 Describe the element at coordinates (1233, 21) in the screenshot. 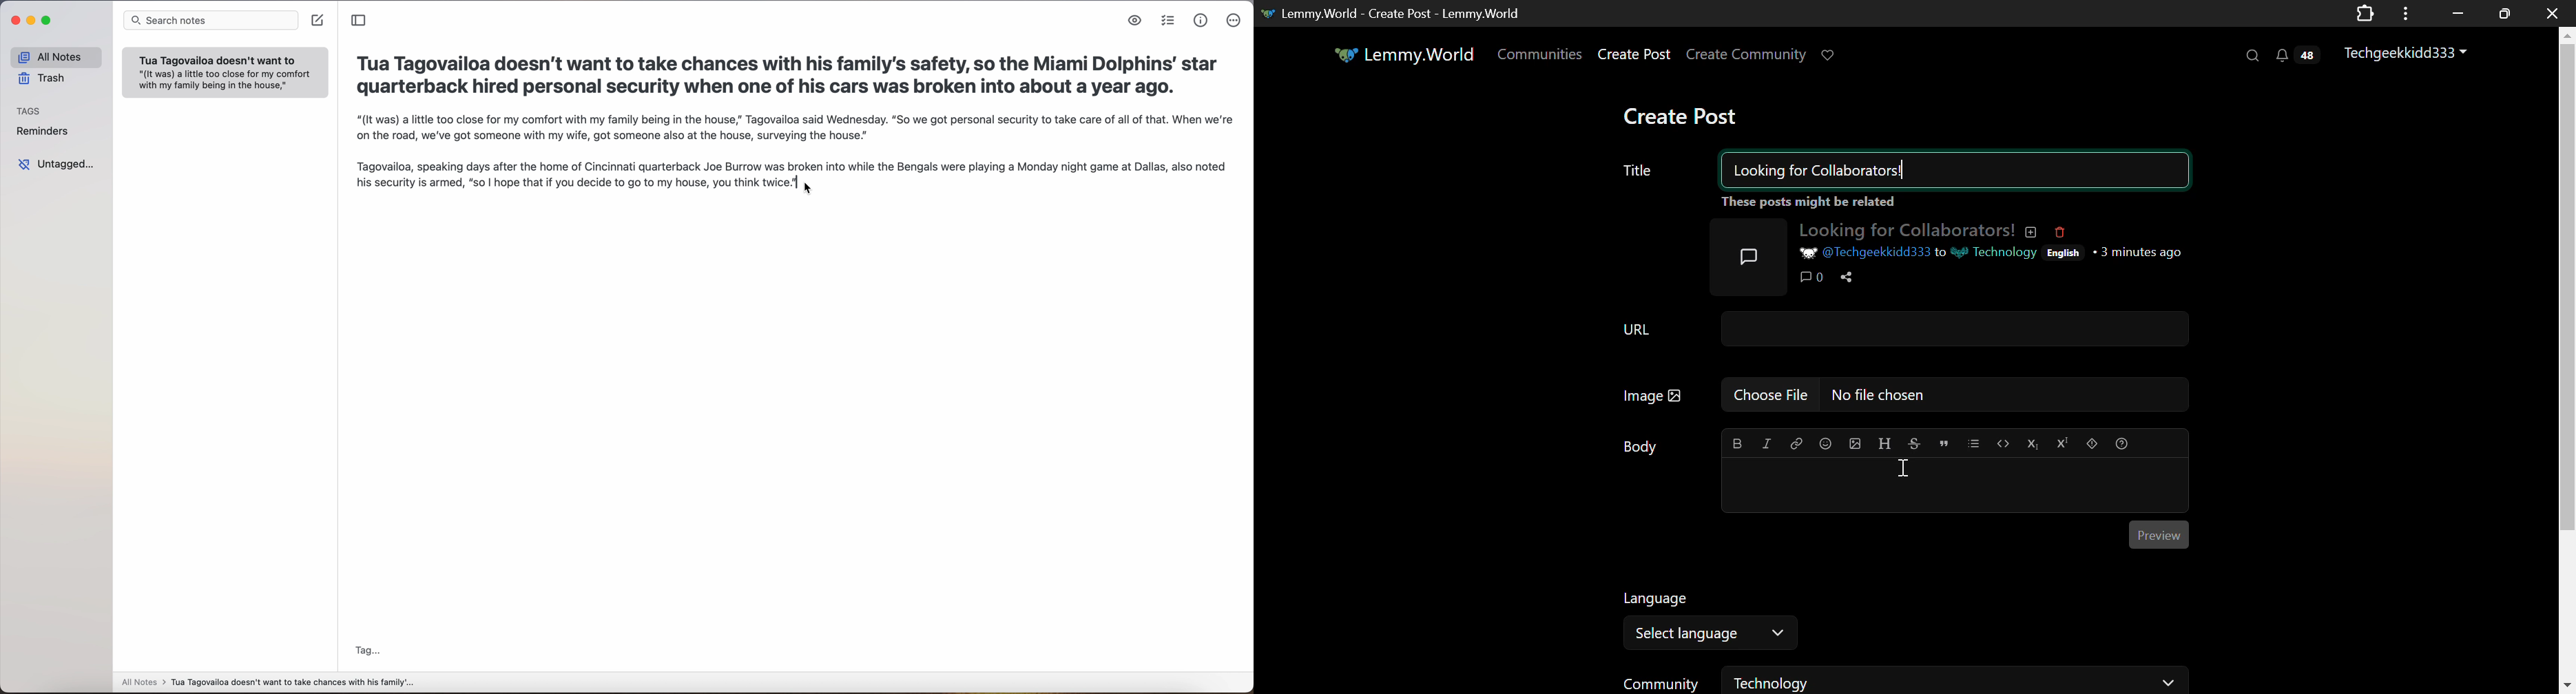

I see `more options` at that location.